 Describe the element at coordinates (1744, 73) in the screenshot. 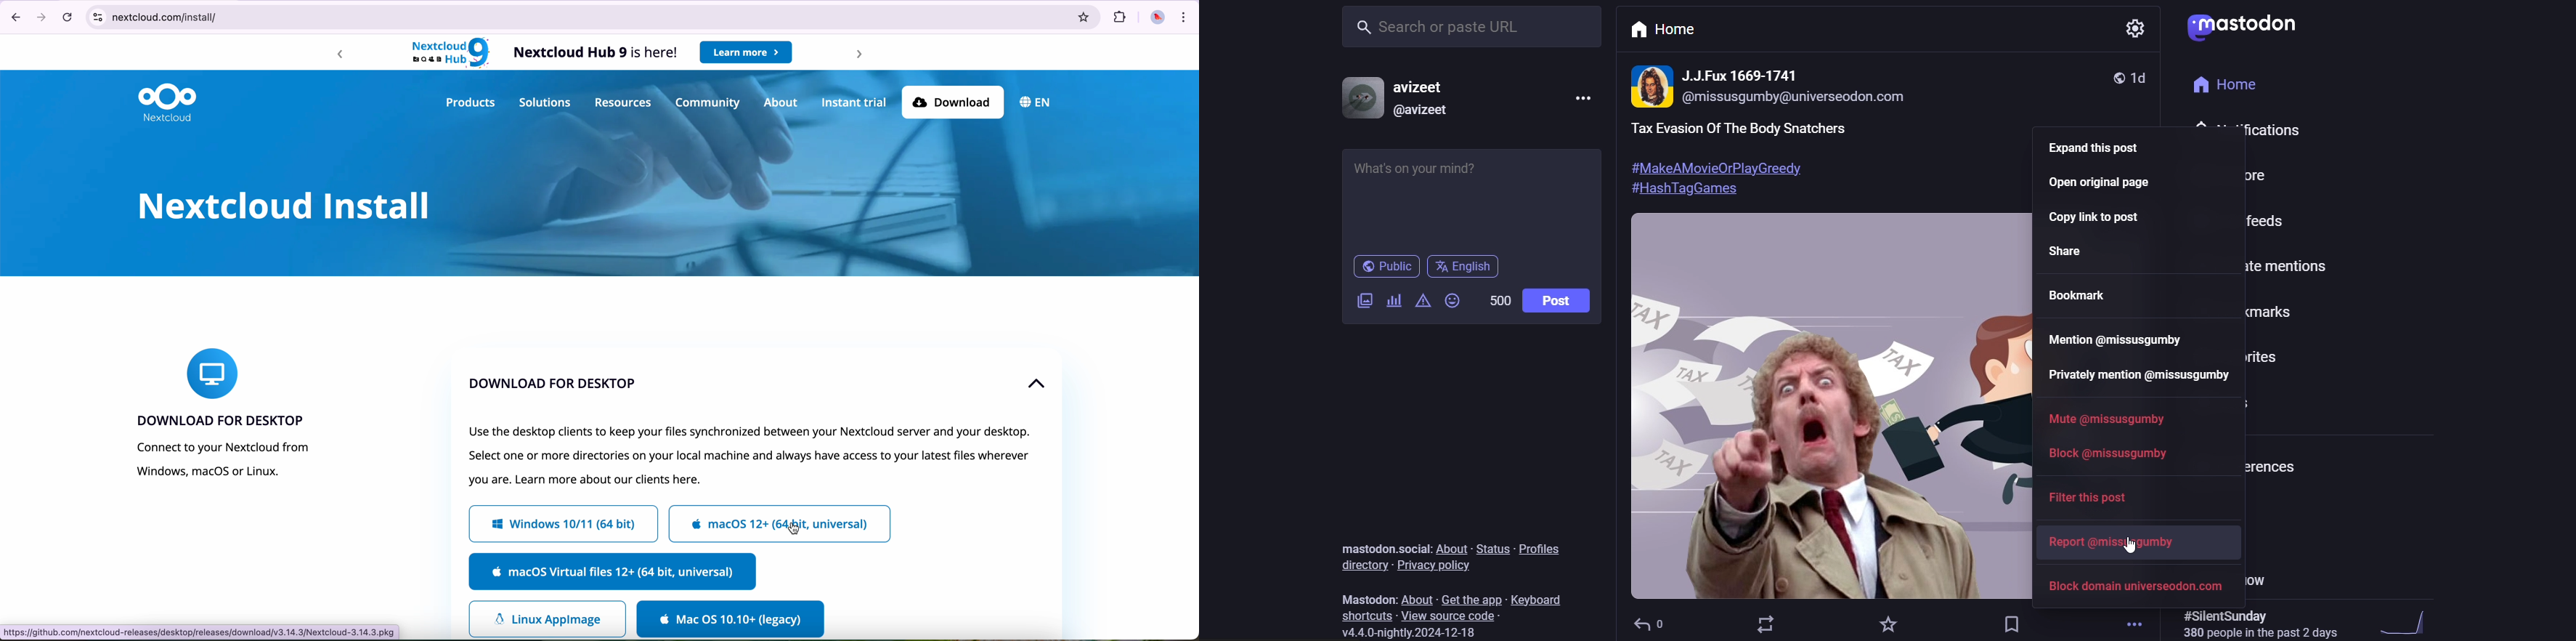

I see `name` at that location.